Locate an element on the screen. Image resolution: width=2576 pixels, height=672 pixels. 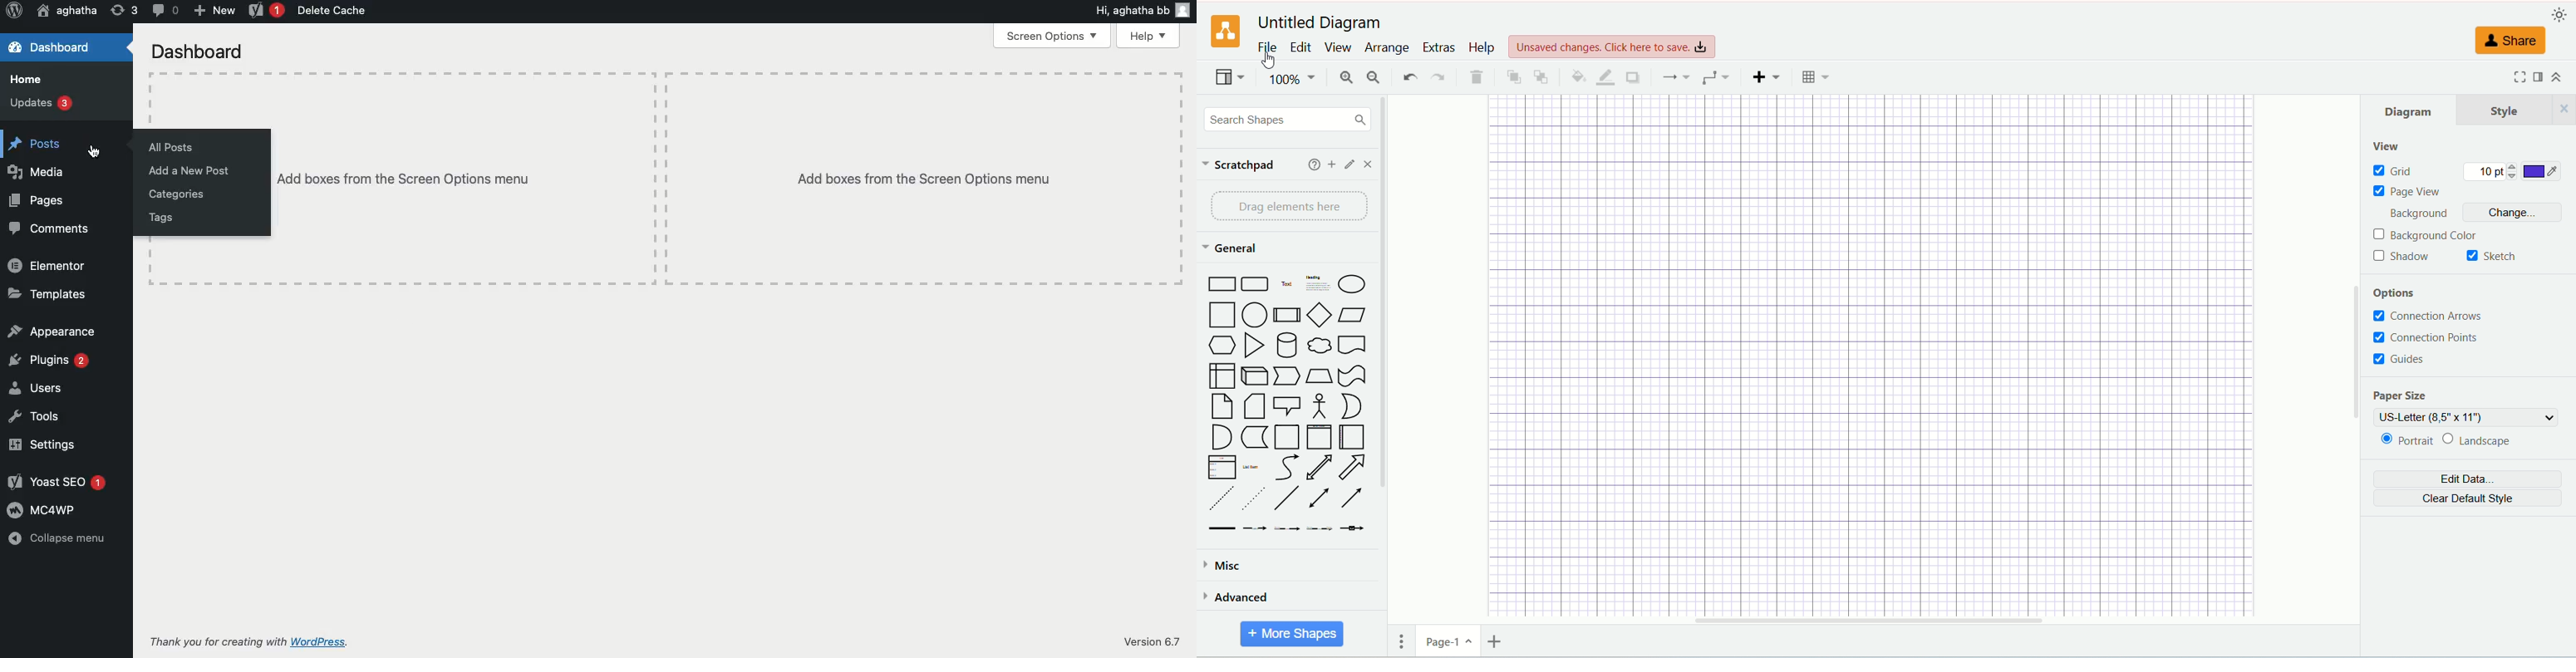
Hexagon is located at coordinates (1223, 346).